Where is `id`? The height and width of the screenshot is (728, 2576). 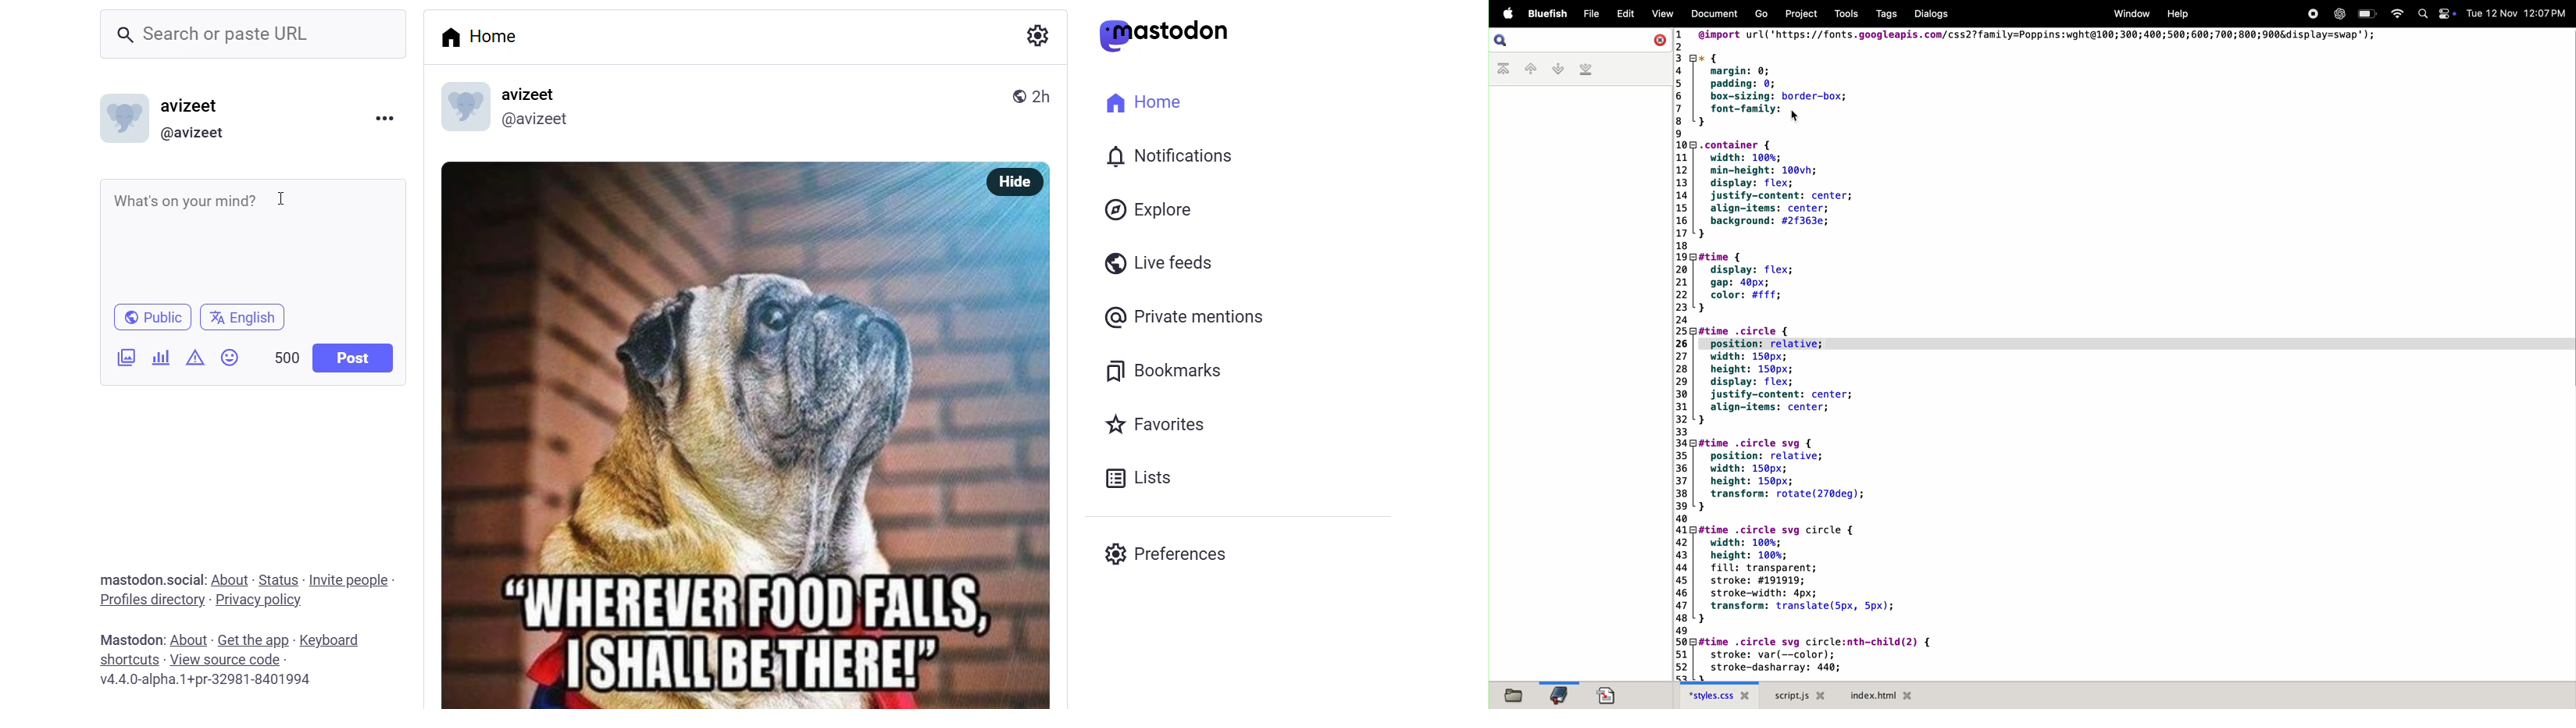
id is located at coordinates (544, 123).